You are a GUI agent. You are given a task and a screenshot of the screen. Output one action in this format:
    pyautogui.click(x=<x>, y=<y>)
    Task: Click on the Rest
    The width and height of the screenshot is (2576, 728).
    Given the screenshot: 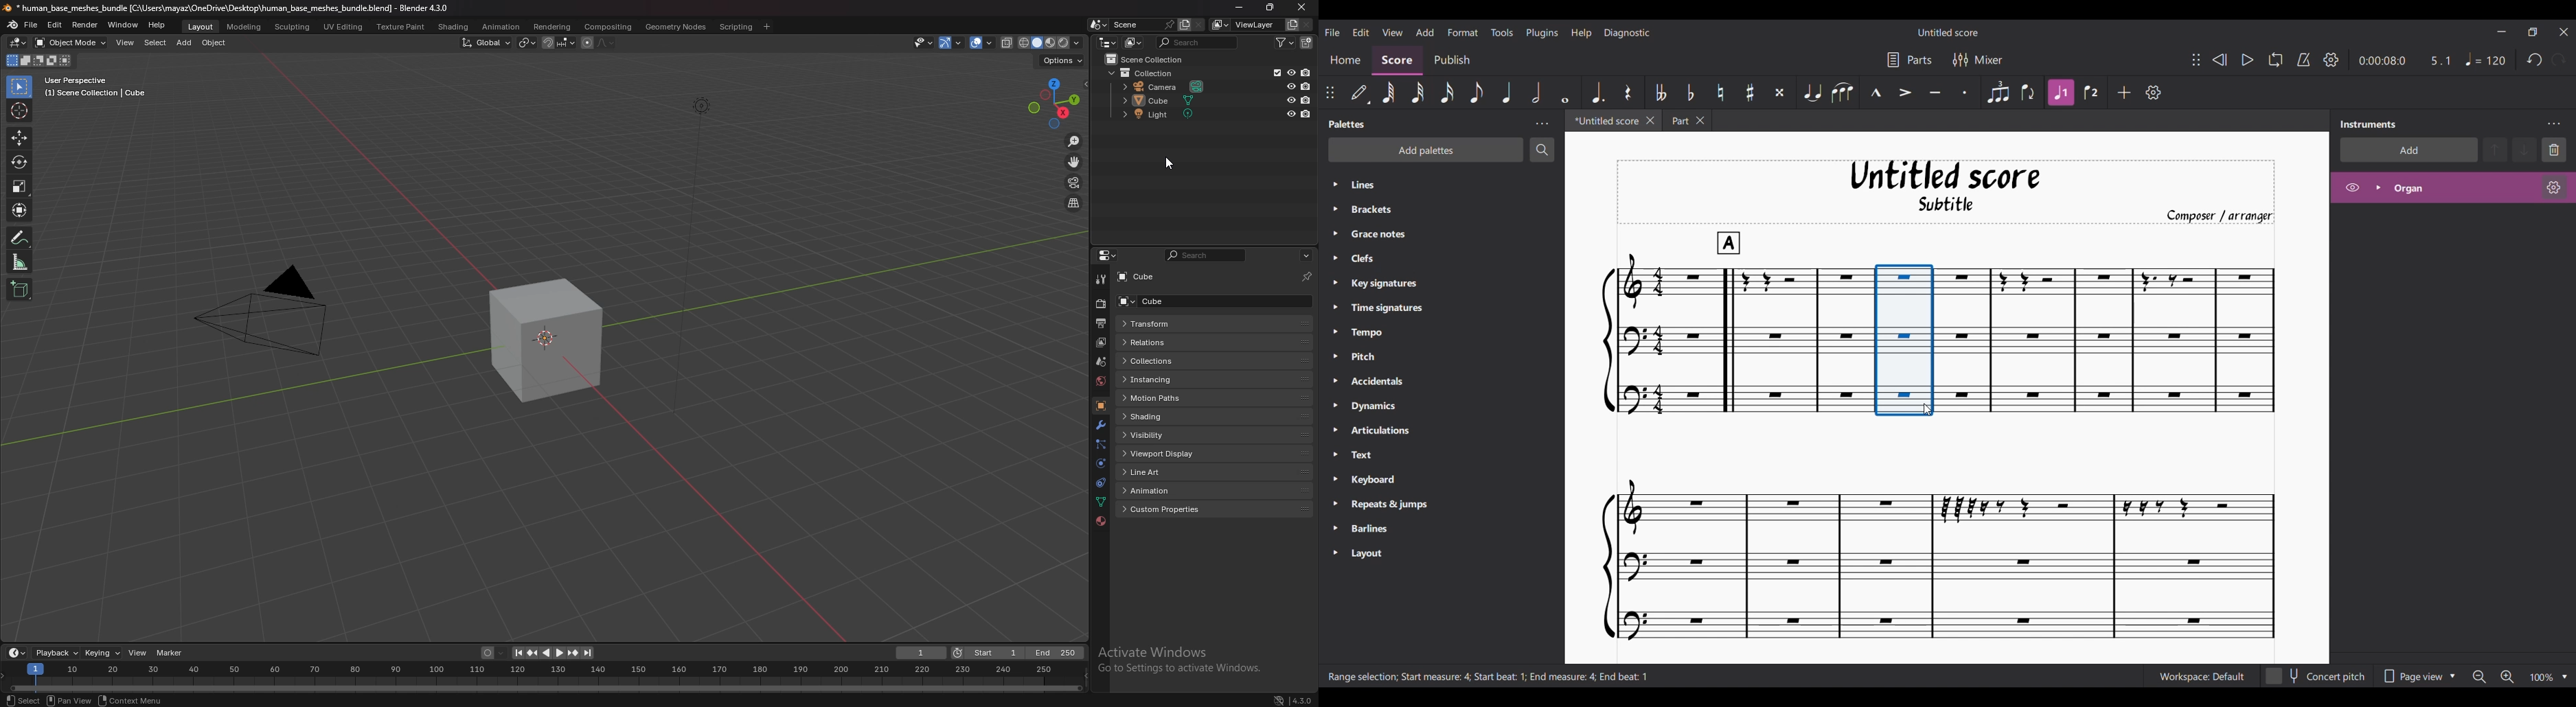 What is the action you would take?
    pyautogui.click(x=1628, y=92)
    